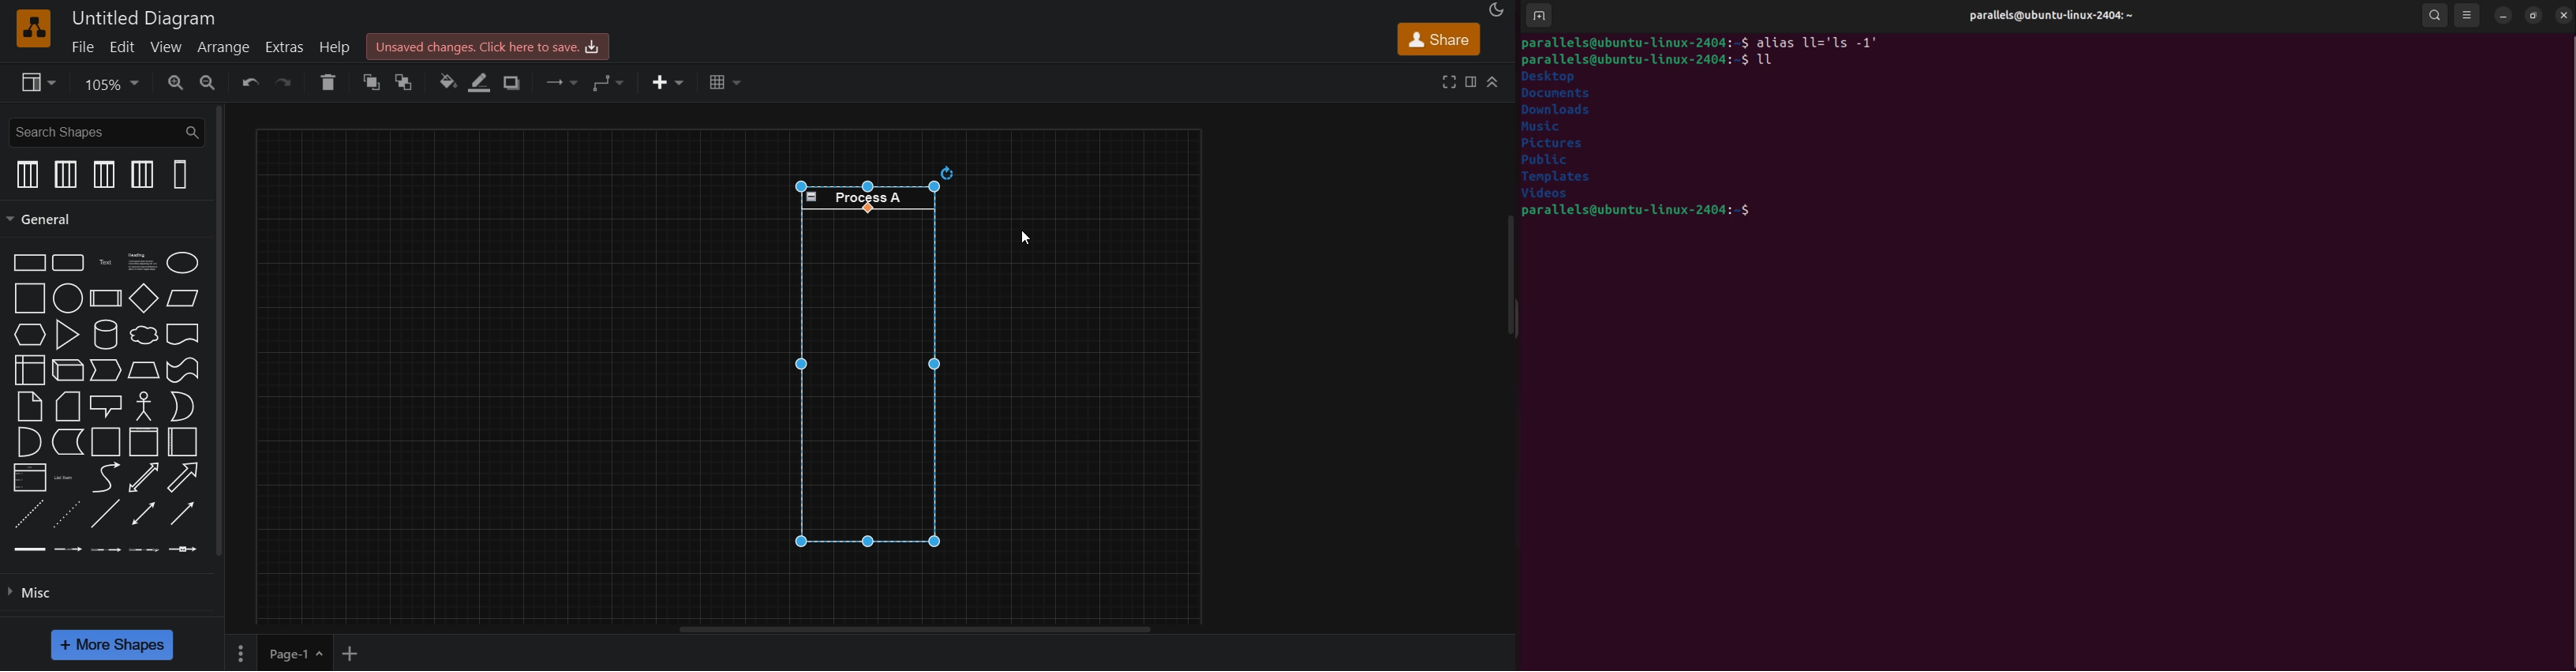 Image resolution: width=2576 pixels, height=672 pixels. What do you see at coordinates (27, 478) in the screenshot?
I see `list` at bounding box center [27, 478].